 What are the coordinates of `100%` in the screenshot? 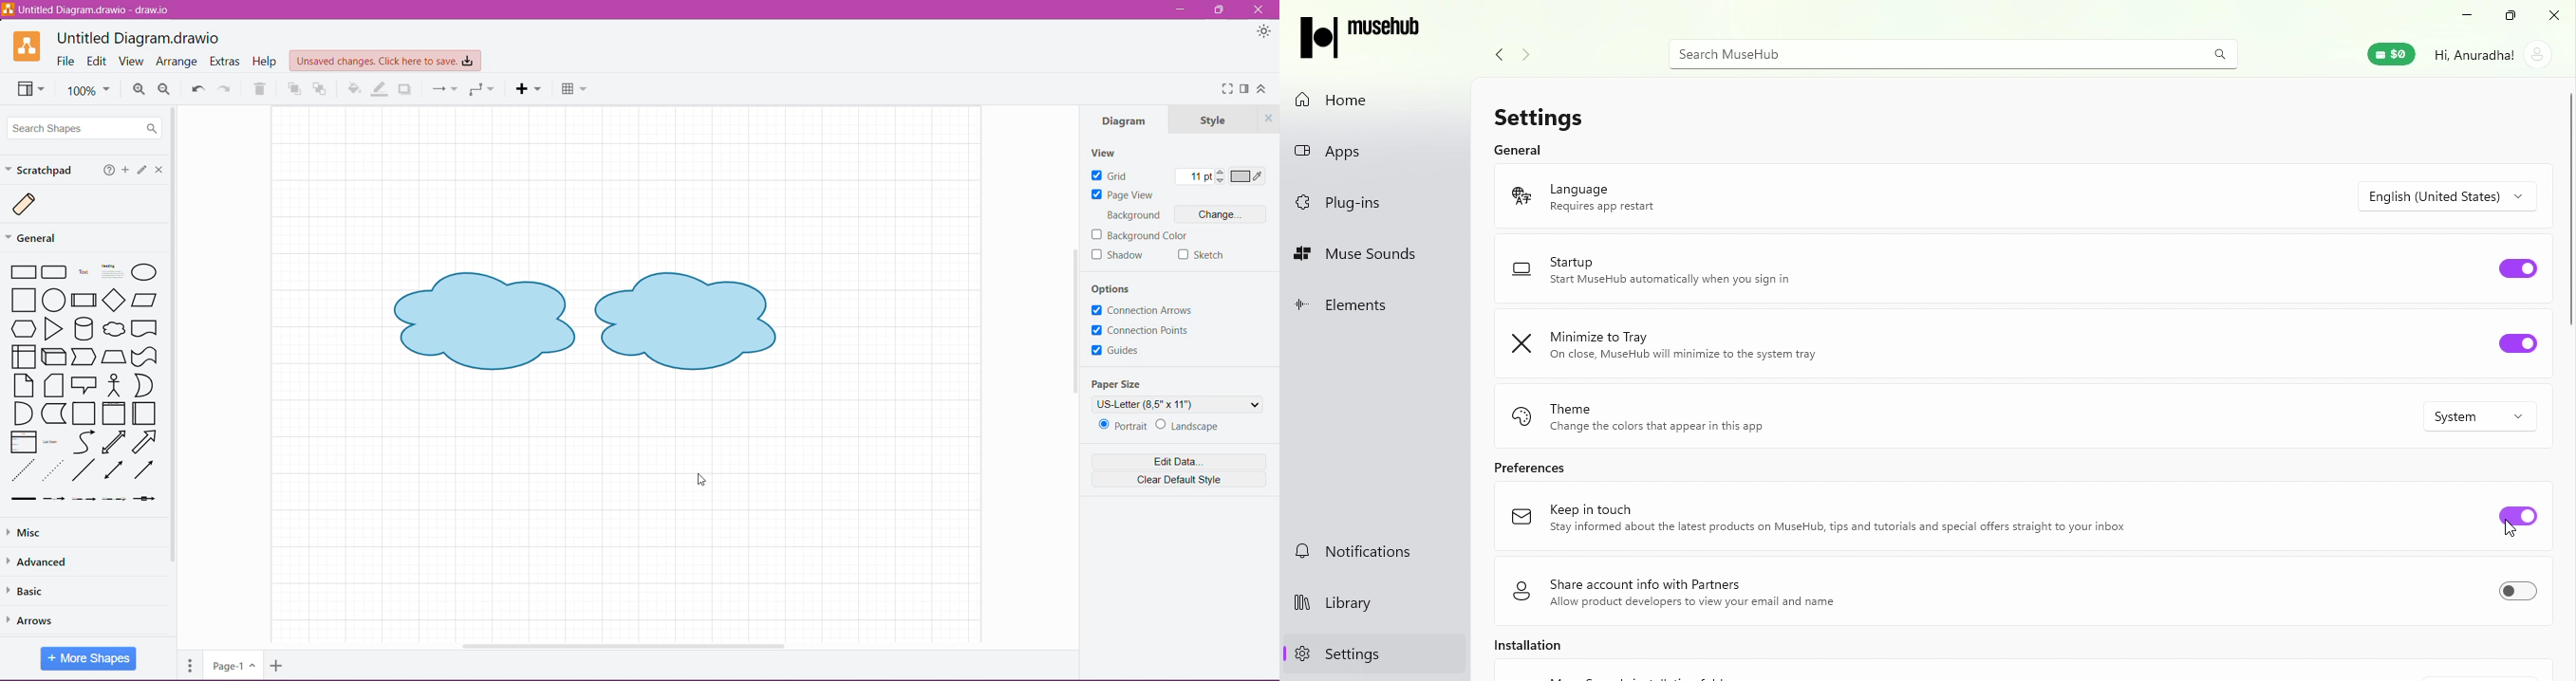 It's located at (89, 91).